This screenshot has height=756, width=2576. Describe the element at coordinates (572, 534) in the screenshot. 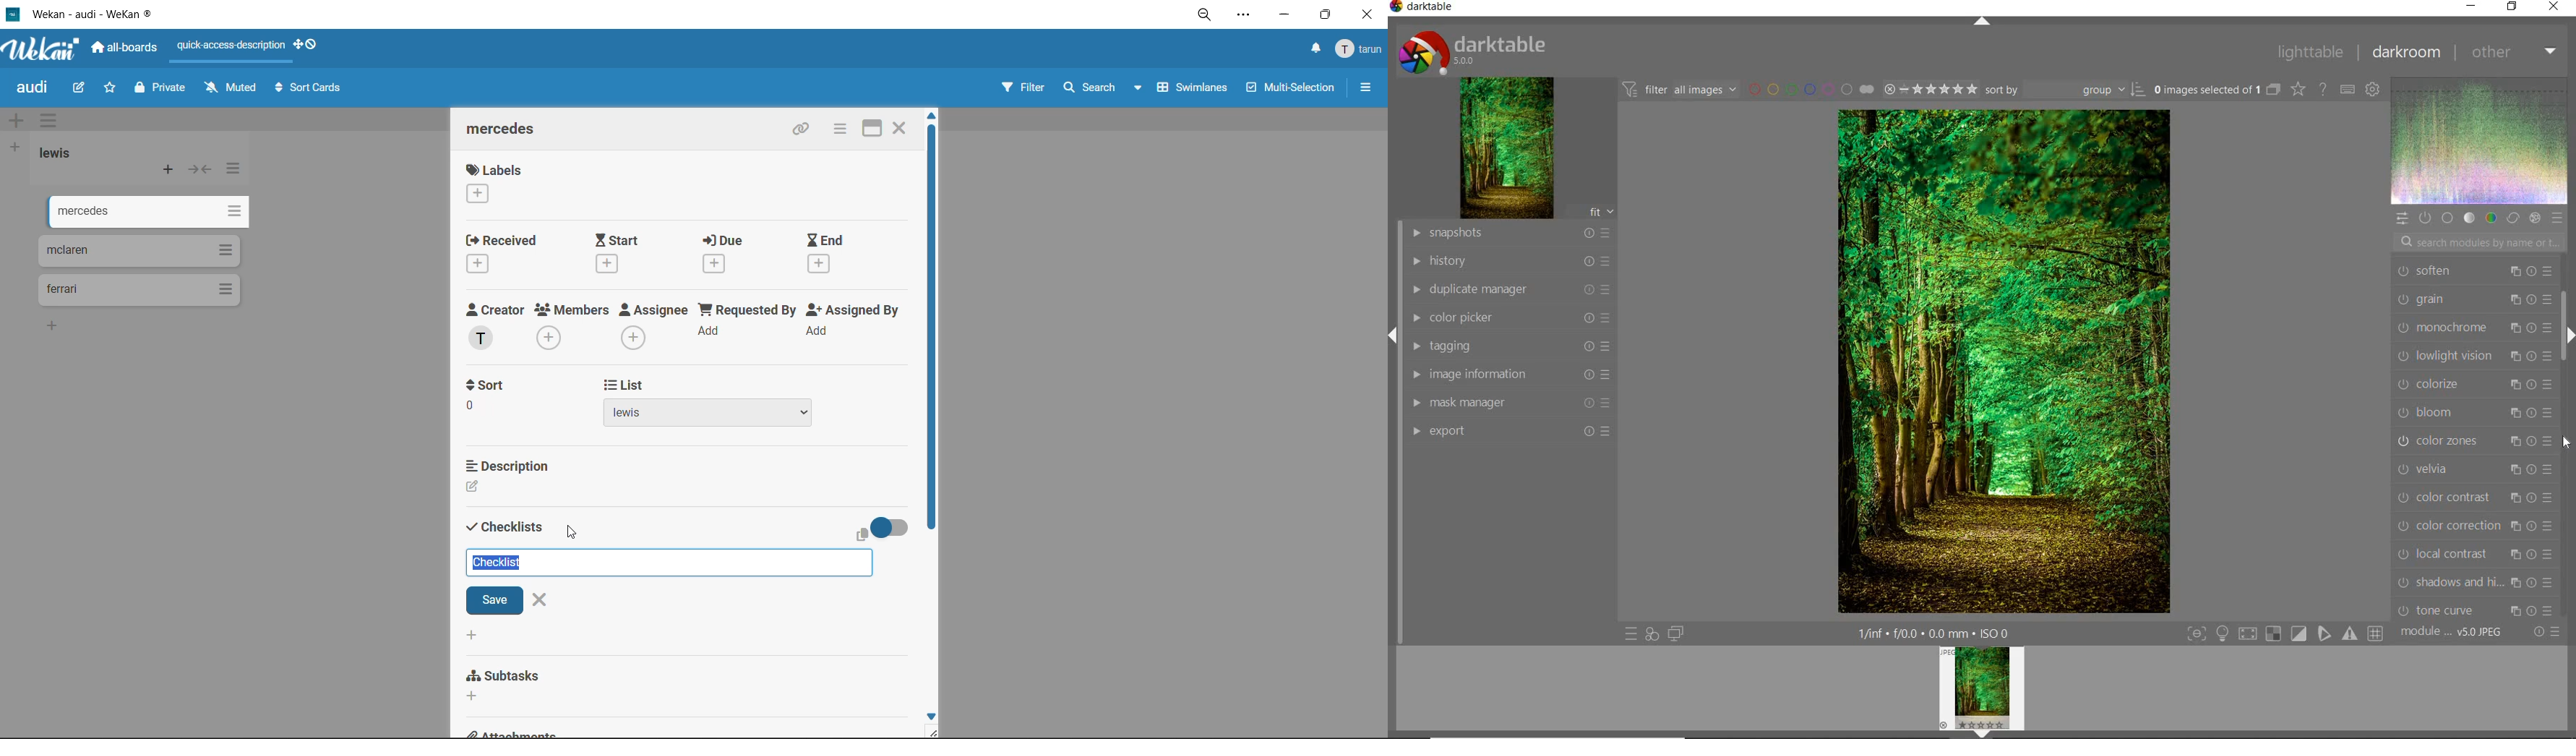

I see `cursor` at that location.